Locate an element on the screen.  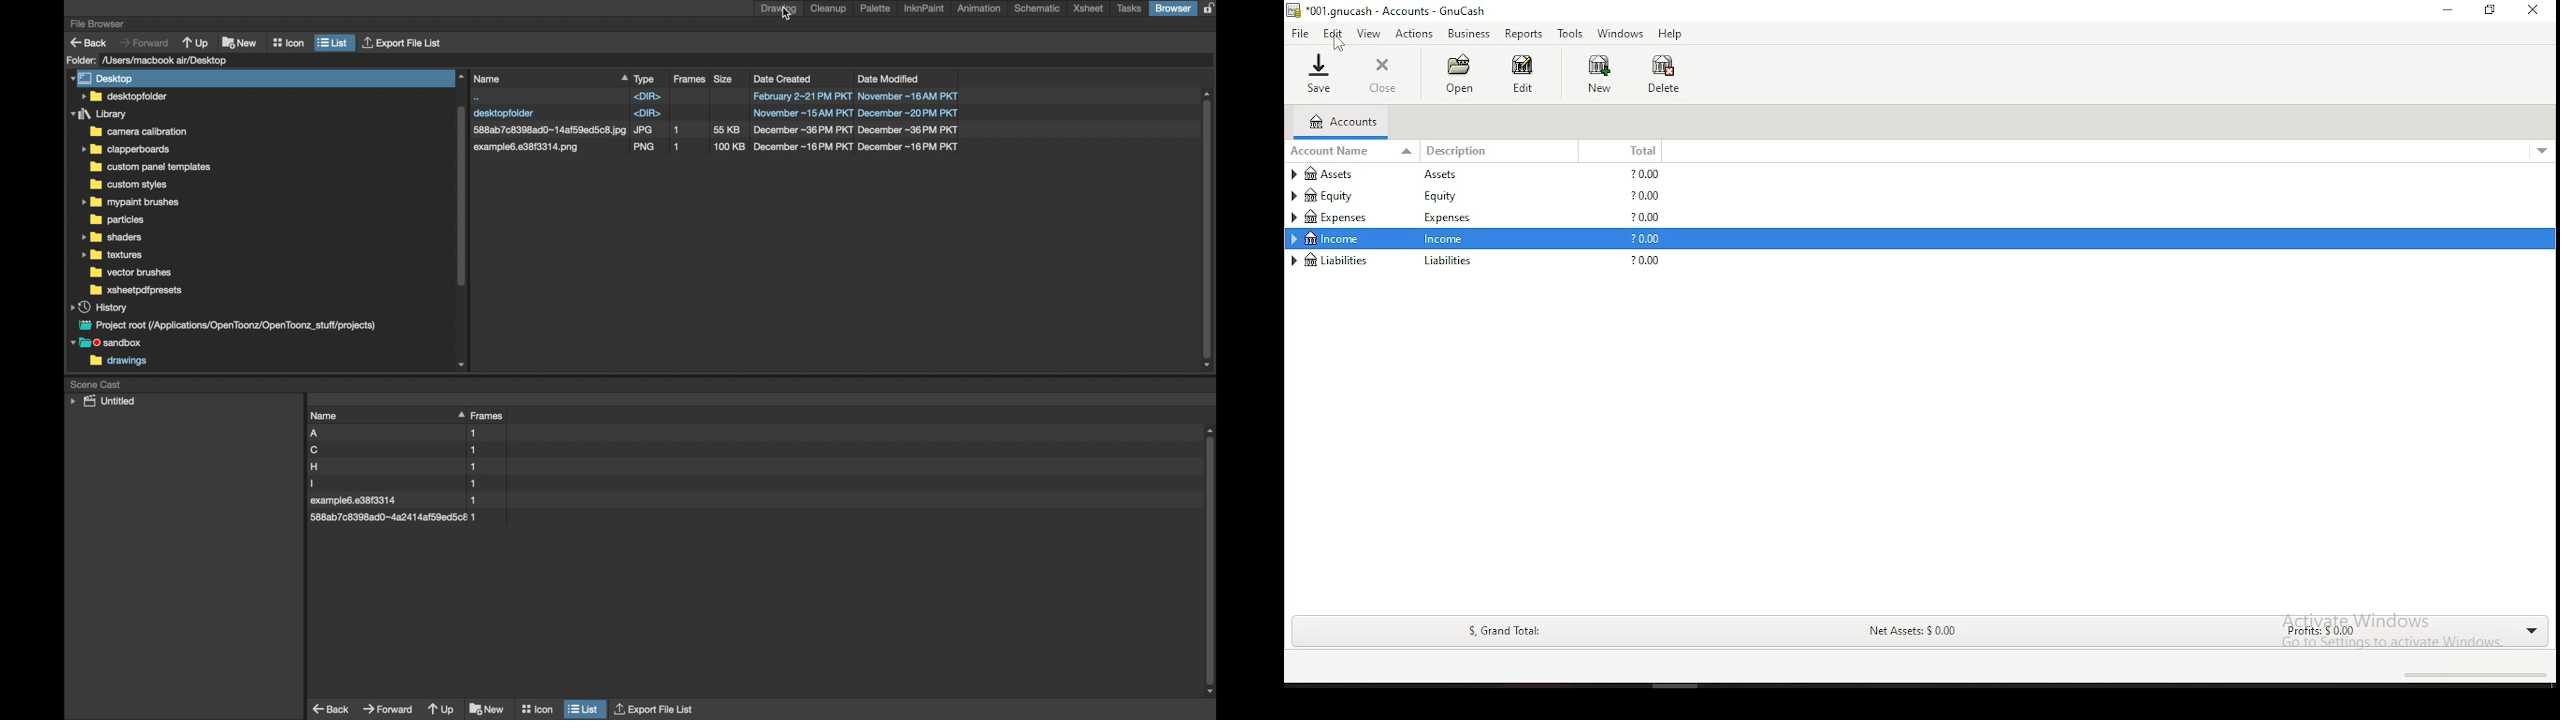
tools is located at coordinates (1571, 33).